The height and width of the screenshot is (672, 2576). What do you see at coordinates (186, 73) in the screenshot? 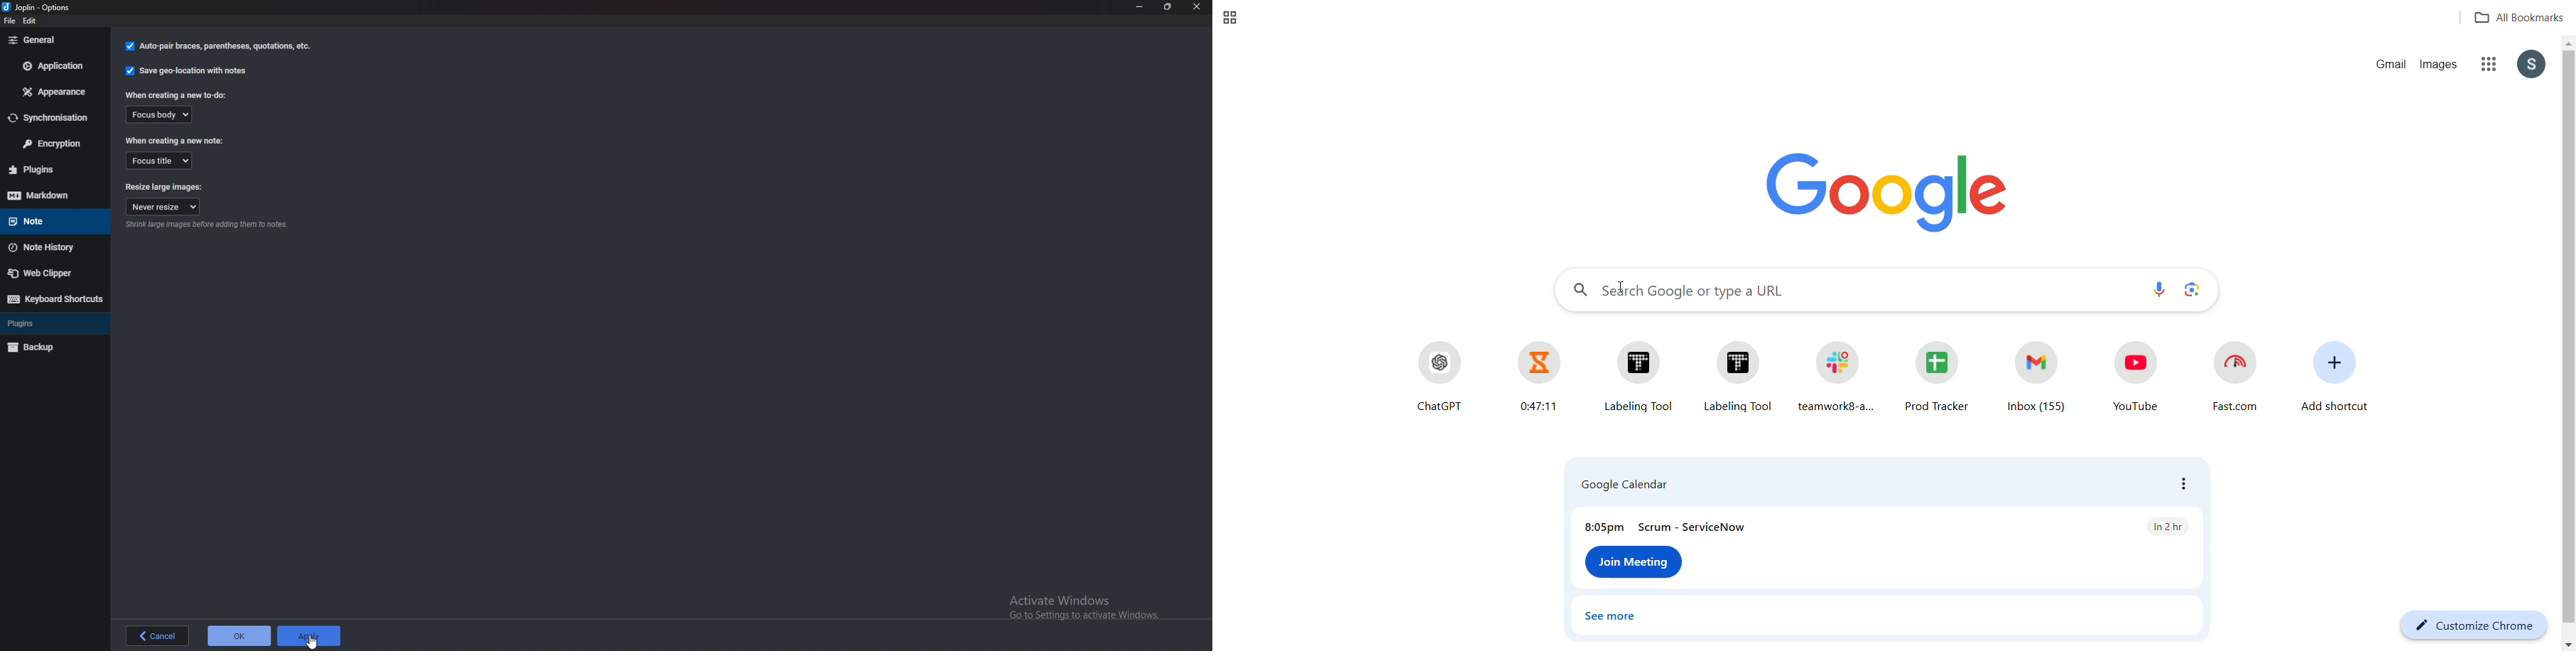
I see `save geo location with notes` at bounding box center [186, 73].